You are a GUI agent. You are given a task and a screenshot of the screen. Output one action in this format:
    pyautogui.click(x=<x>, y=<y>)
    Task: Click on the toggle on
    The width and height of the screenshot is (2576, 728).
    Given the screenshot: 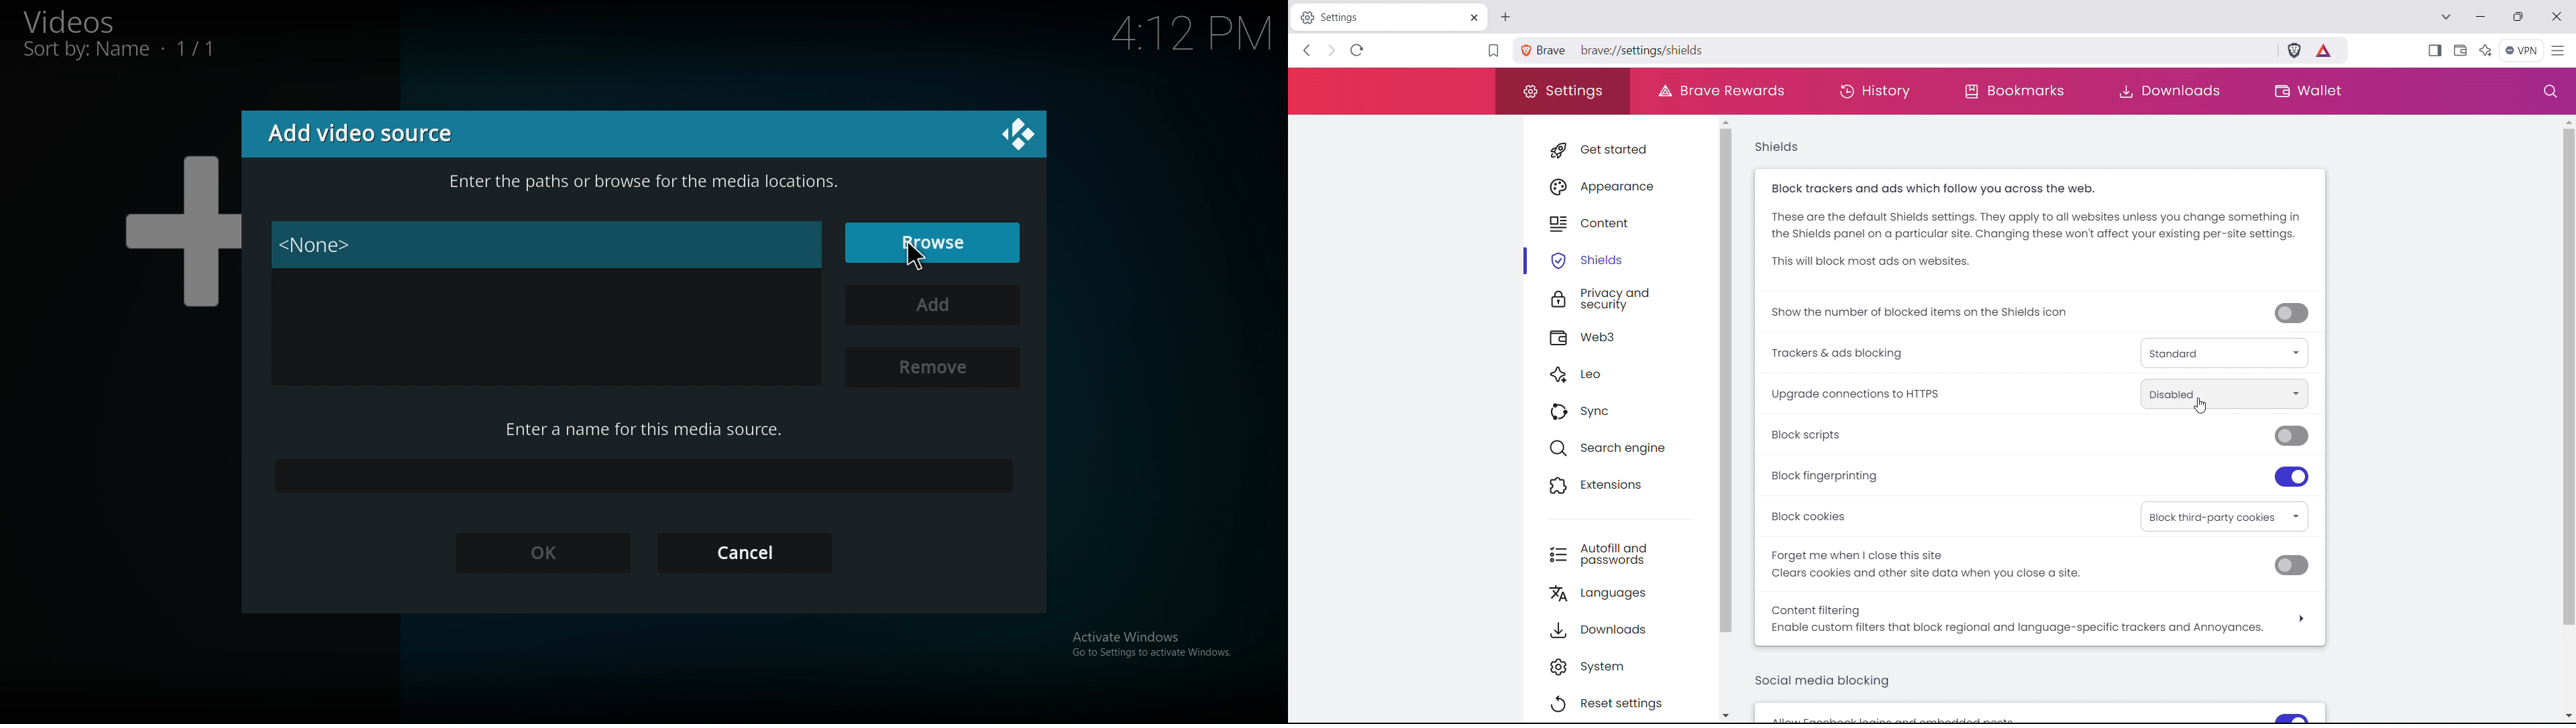 What is the action you would take?
    pyautogui.click(x=2294, y=477)
    